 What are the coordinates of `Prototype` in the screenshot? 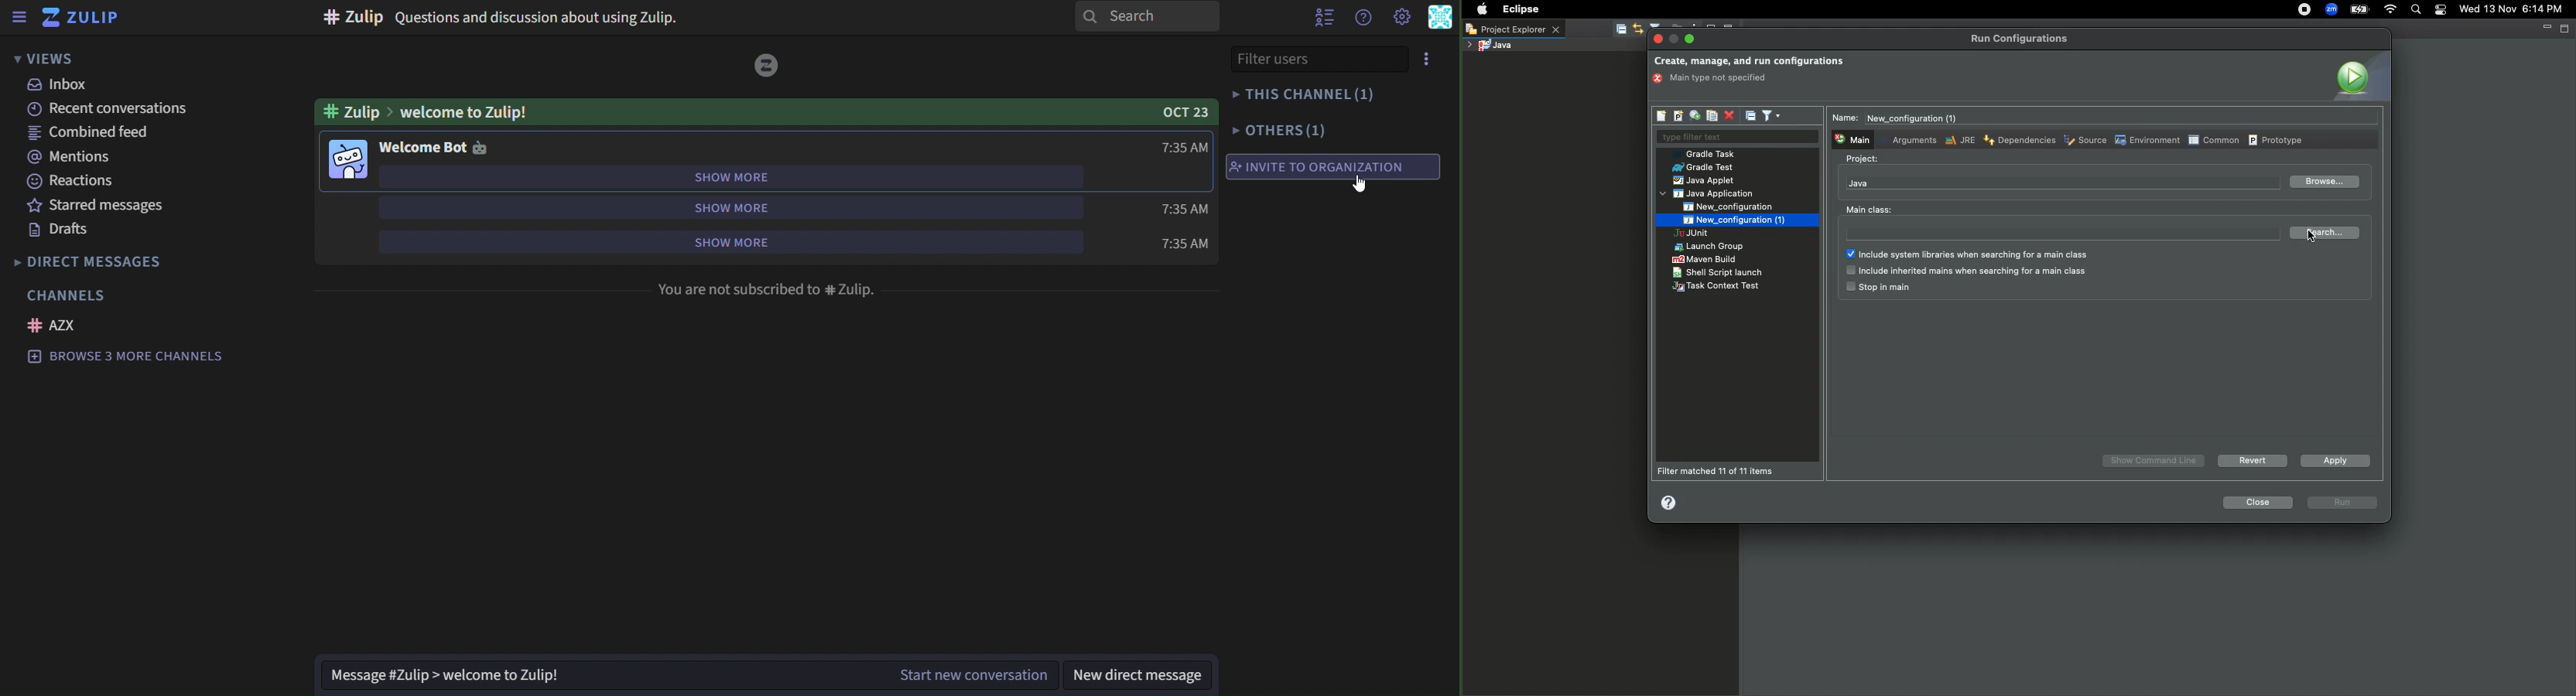 It's located at (2277, 139).